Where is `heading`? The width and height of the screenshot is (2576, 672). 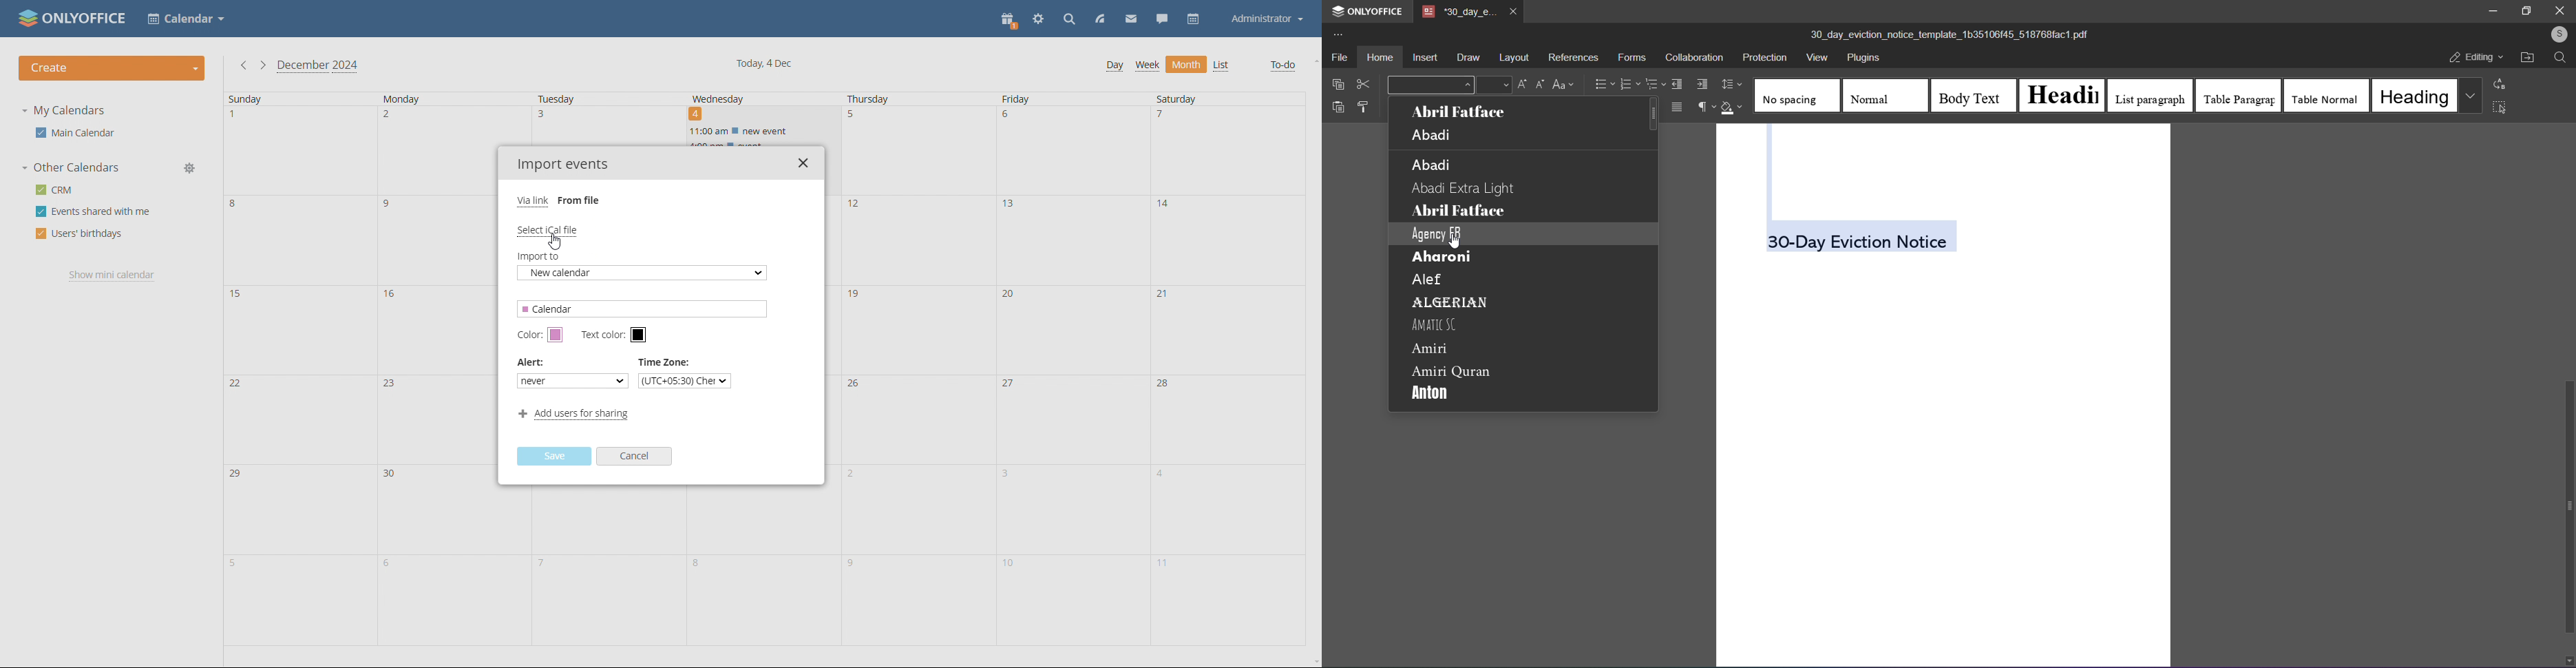
heading is located at coordinates (2414, 95).